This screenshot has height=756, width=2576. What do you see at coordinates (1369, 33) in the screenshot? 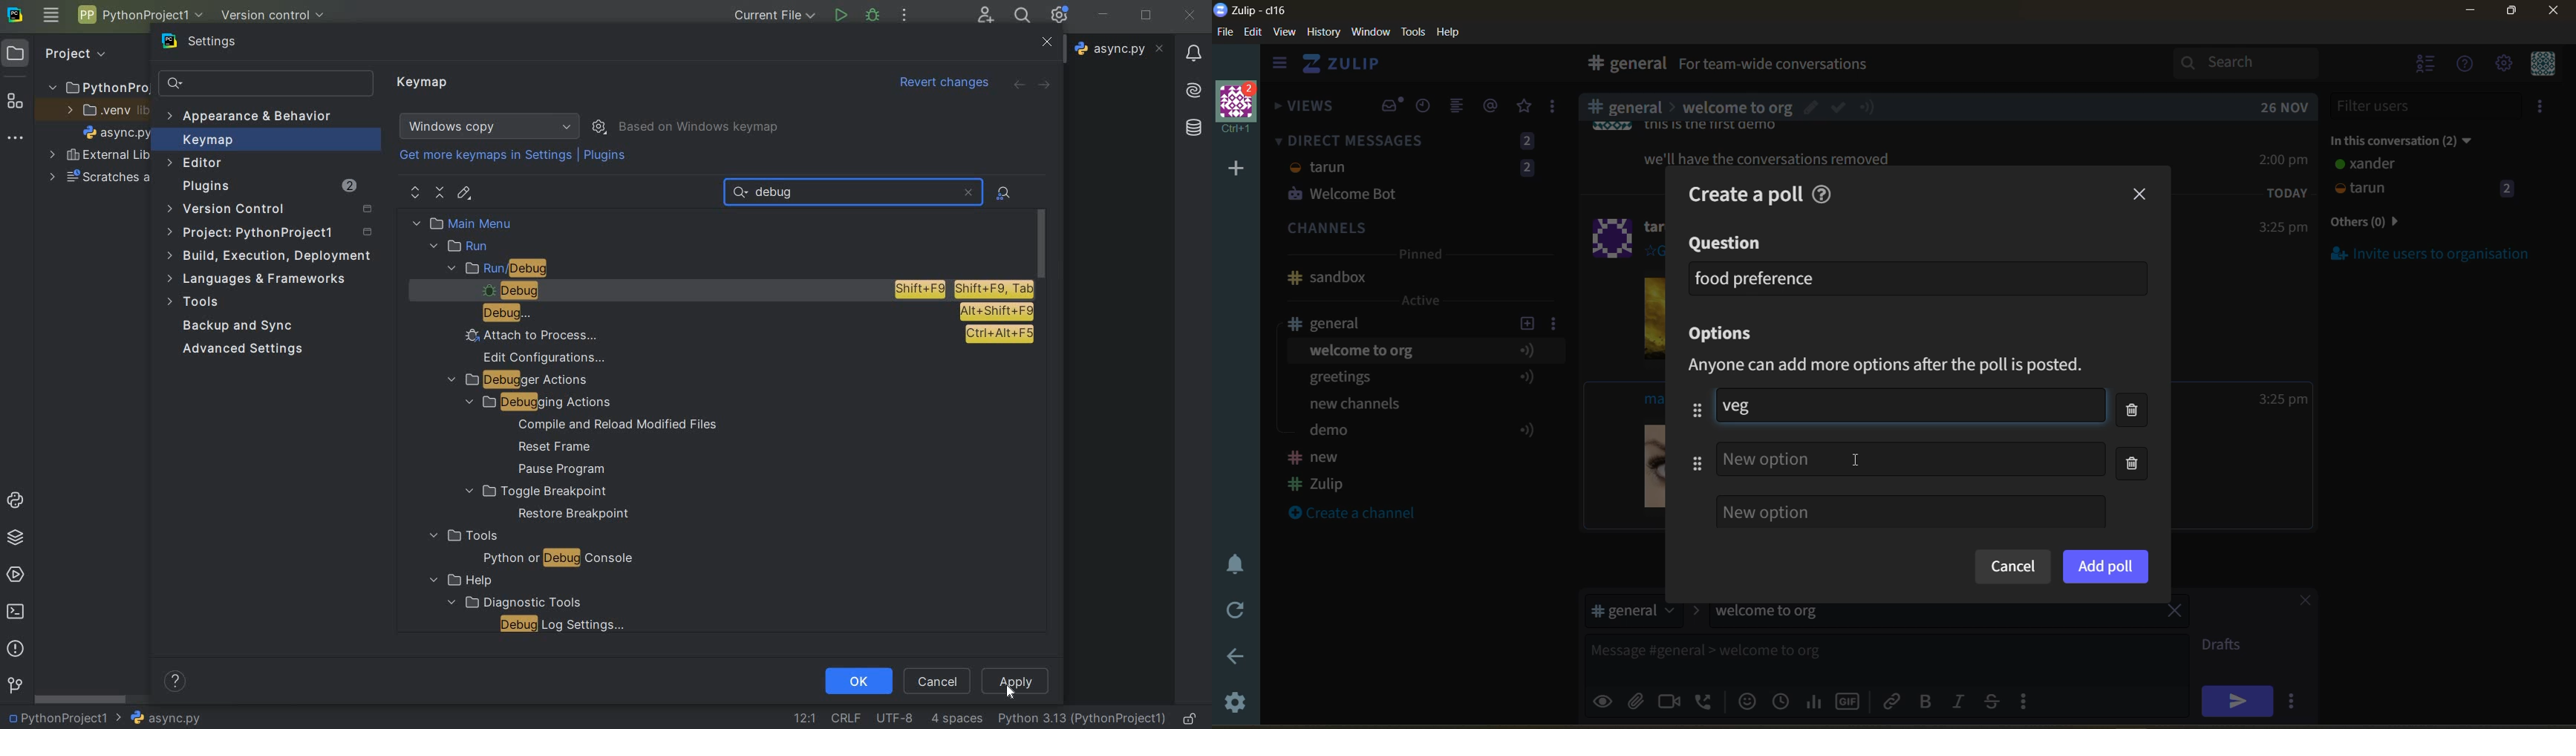
I see `window` at bounding box center [1369, 33].